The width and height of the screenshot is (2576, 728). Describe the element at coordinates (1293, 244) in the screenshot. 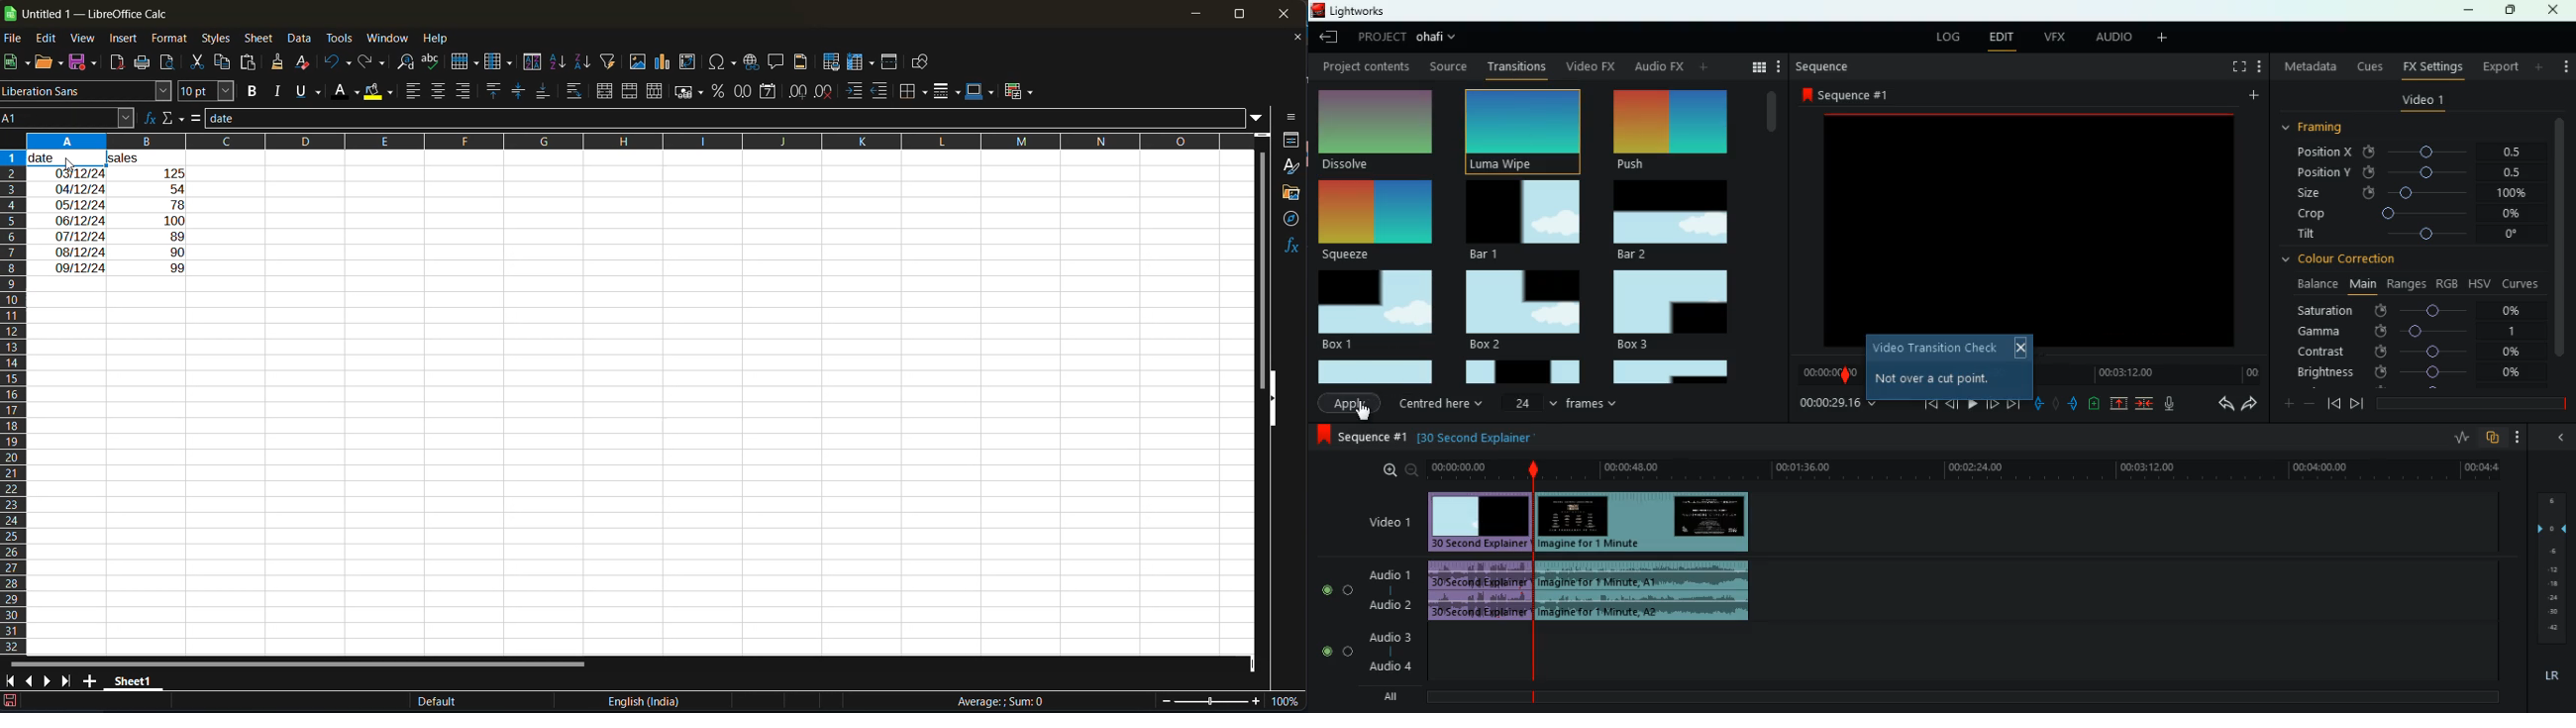

I see `functions` at that location.